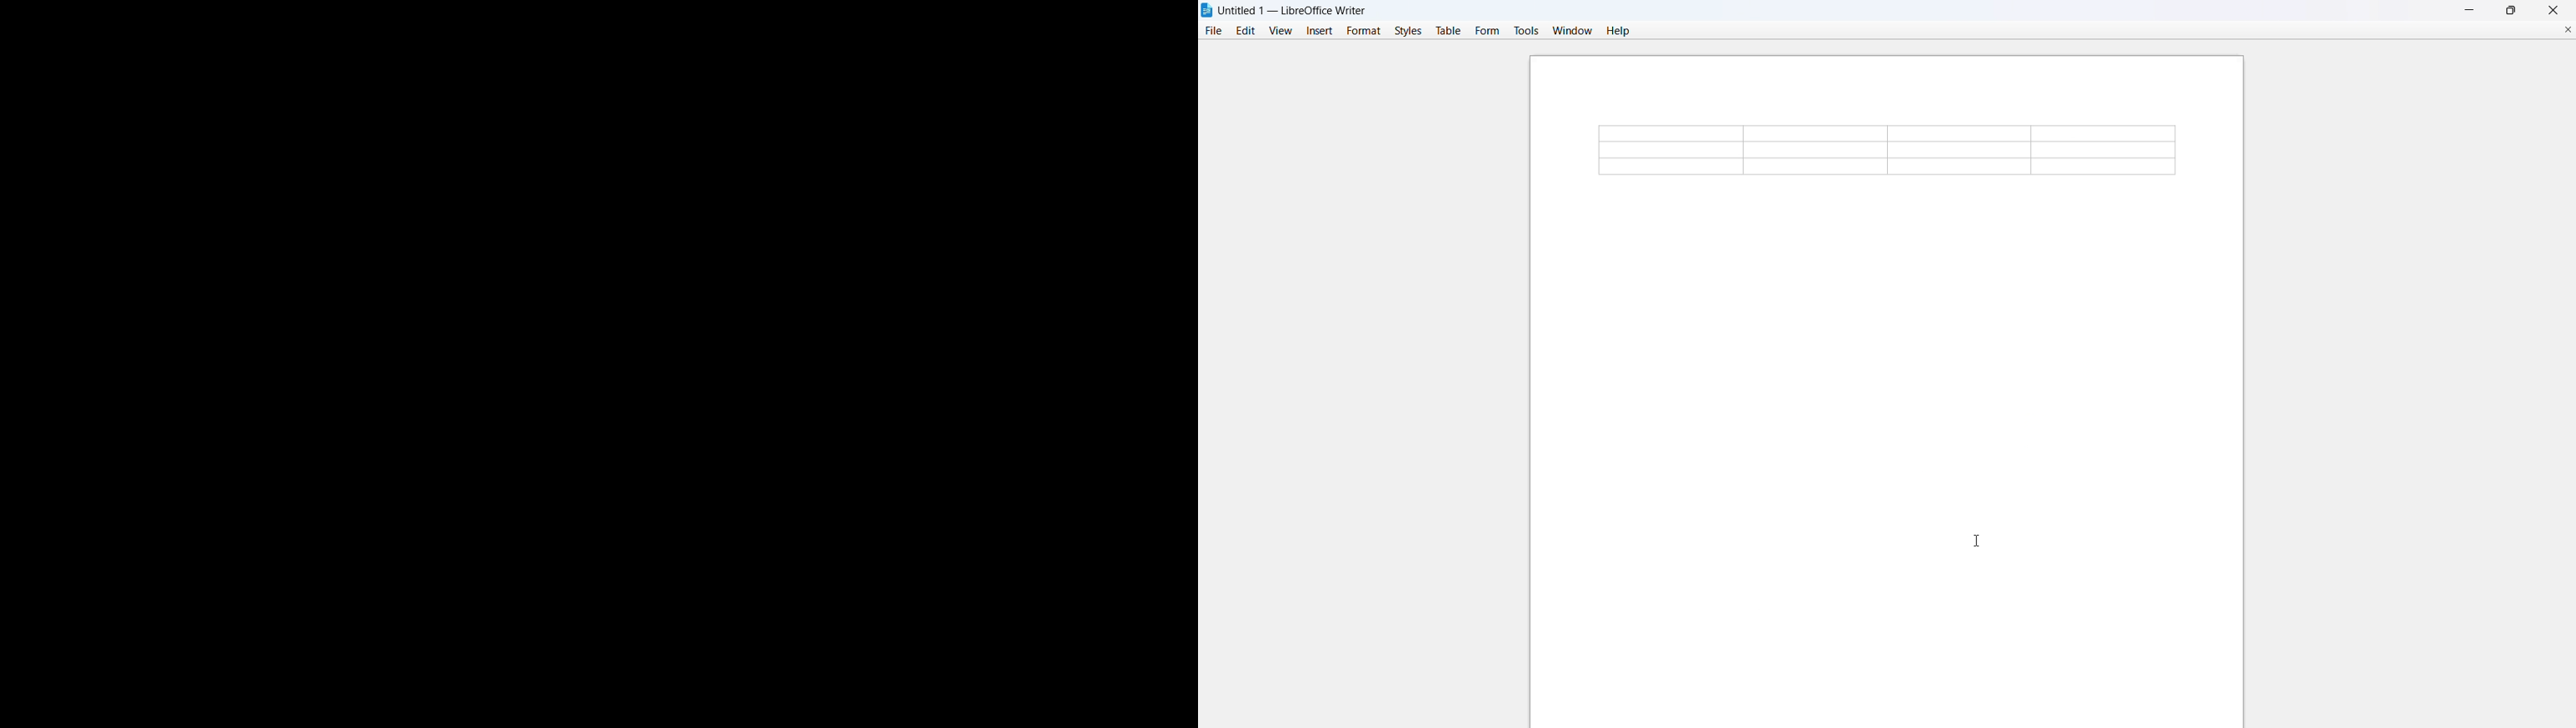 The height and width of the screenshot is (728, 2576). I want to click on Exit, so click(1090, 677).